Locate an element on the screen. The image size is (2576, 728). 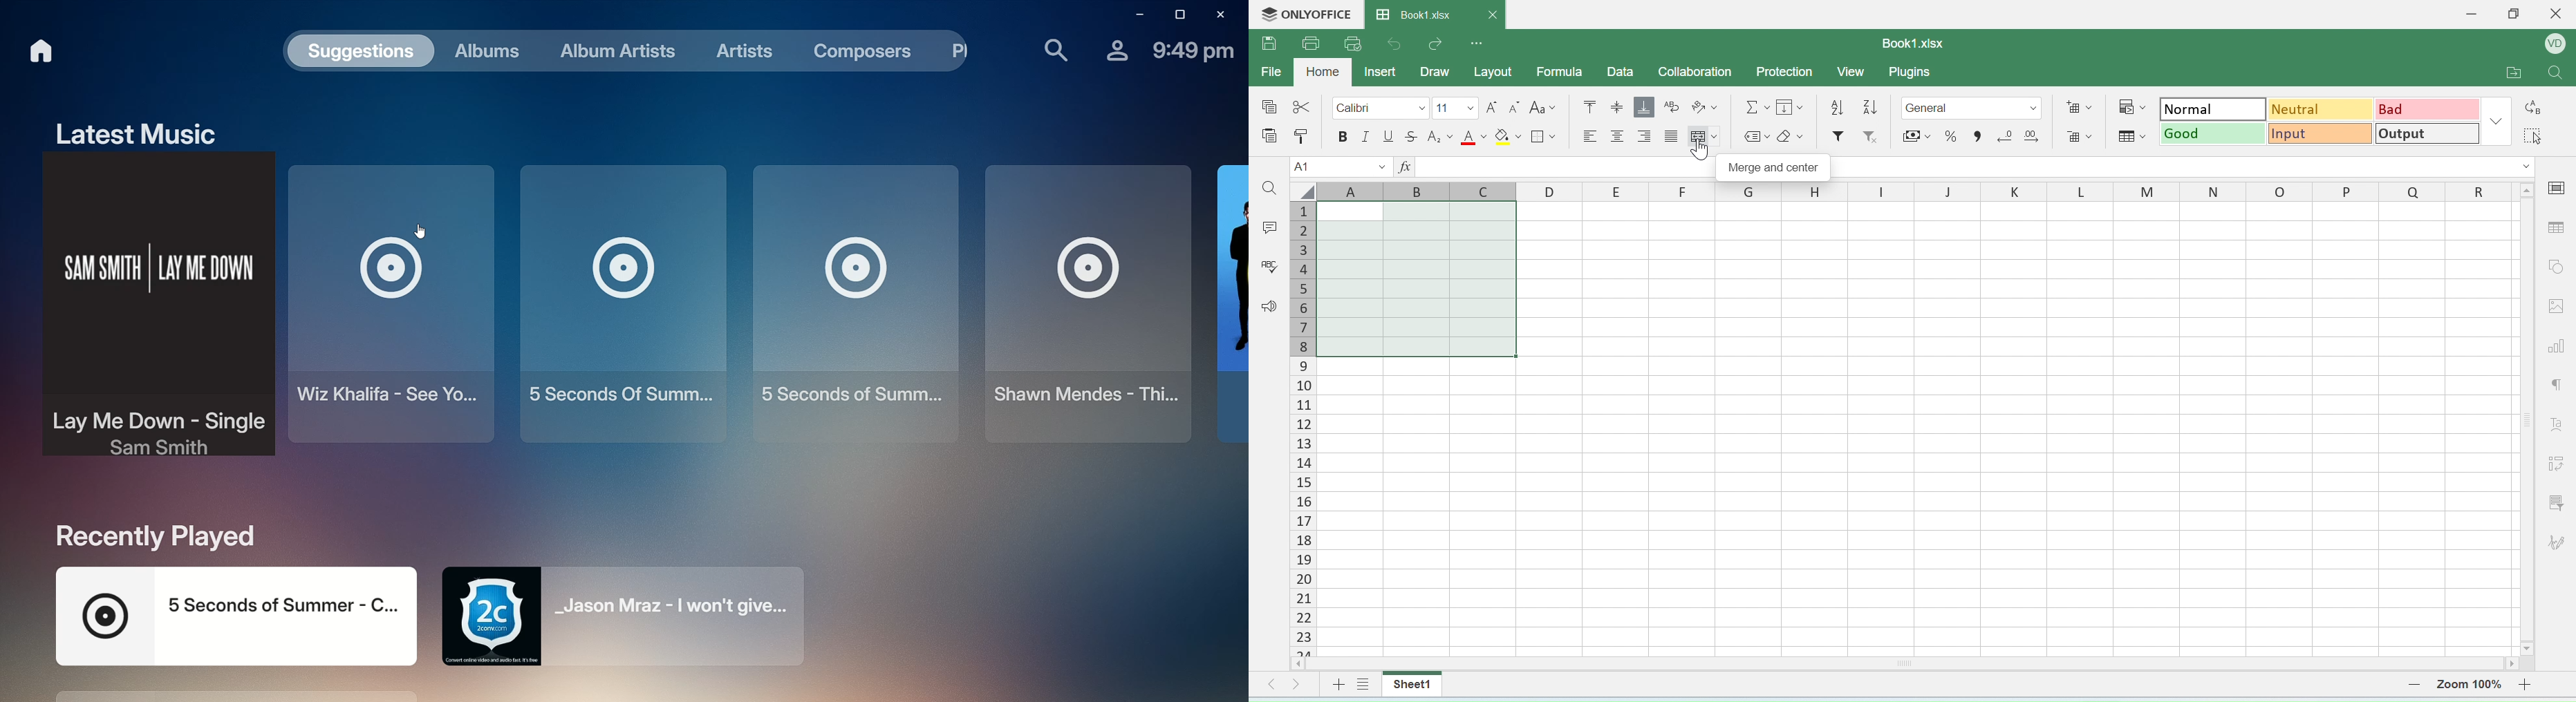
formula is located at coordinates (1753, 108).